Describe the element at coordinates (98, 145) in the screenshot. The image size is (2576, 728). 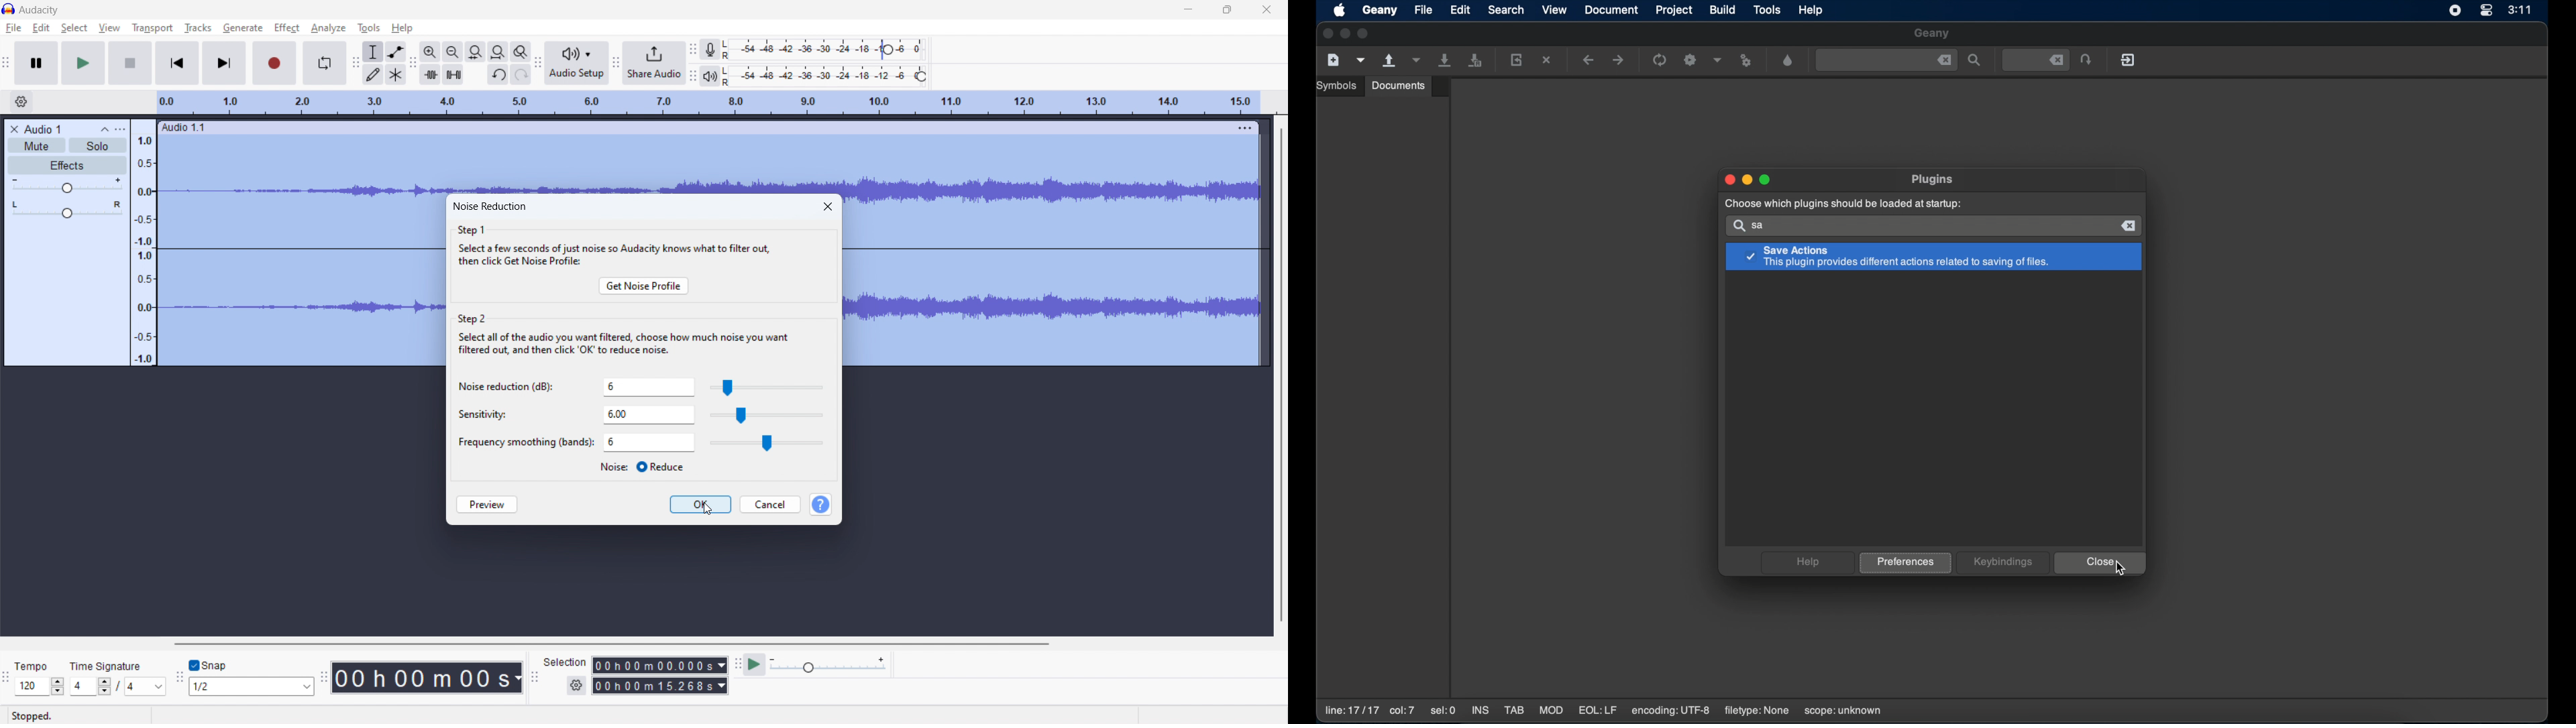
I see `solo` at that location.